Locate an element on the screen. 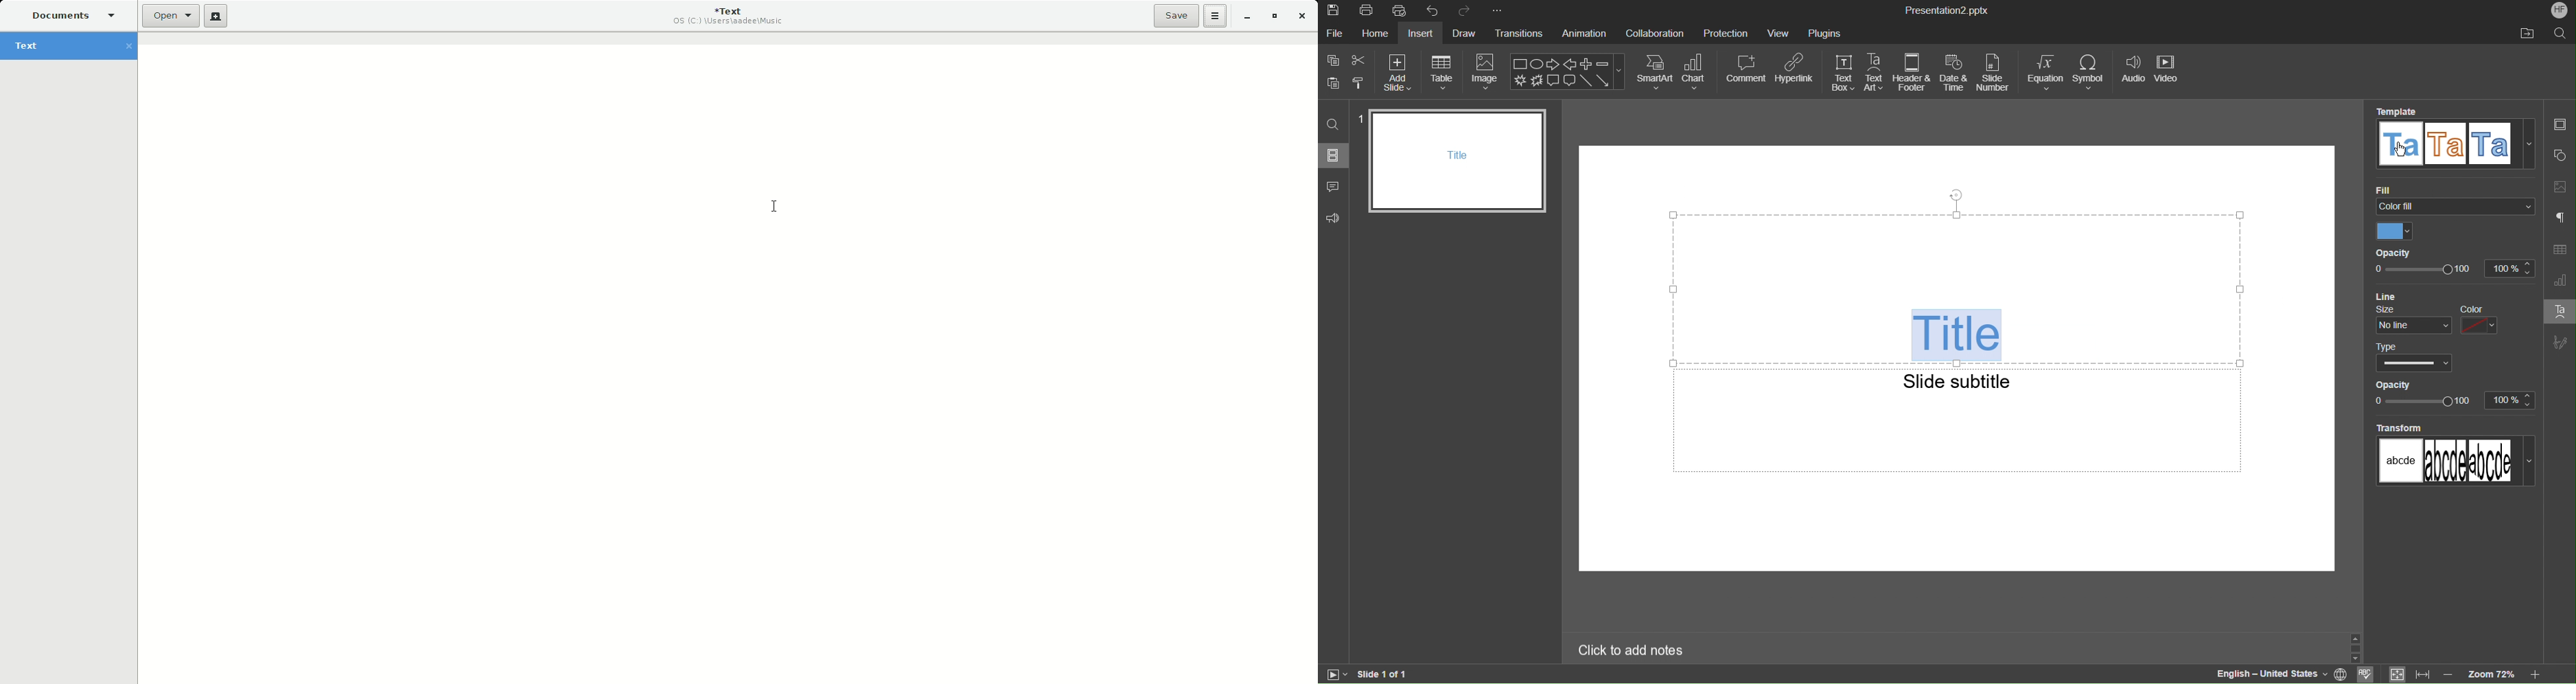 The image size is (2576, 700). Graph Settings is located at coordinates (2560, 280).